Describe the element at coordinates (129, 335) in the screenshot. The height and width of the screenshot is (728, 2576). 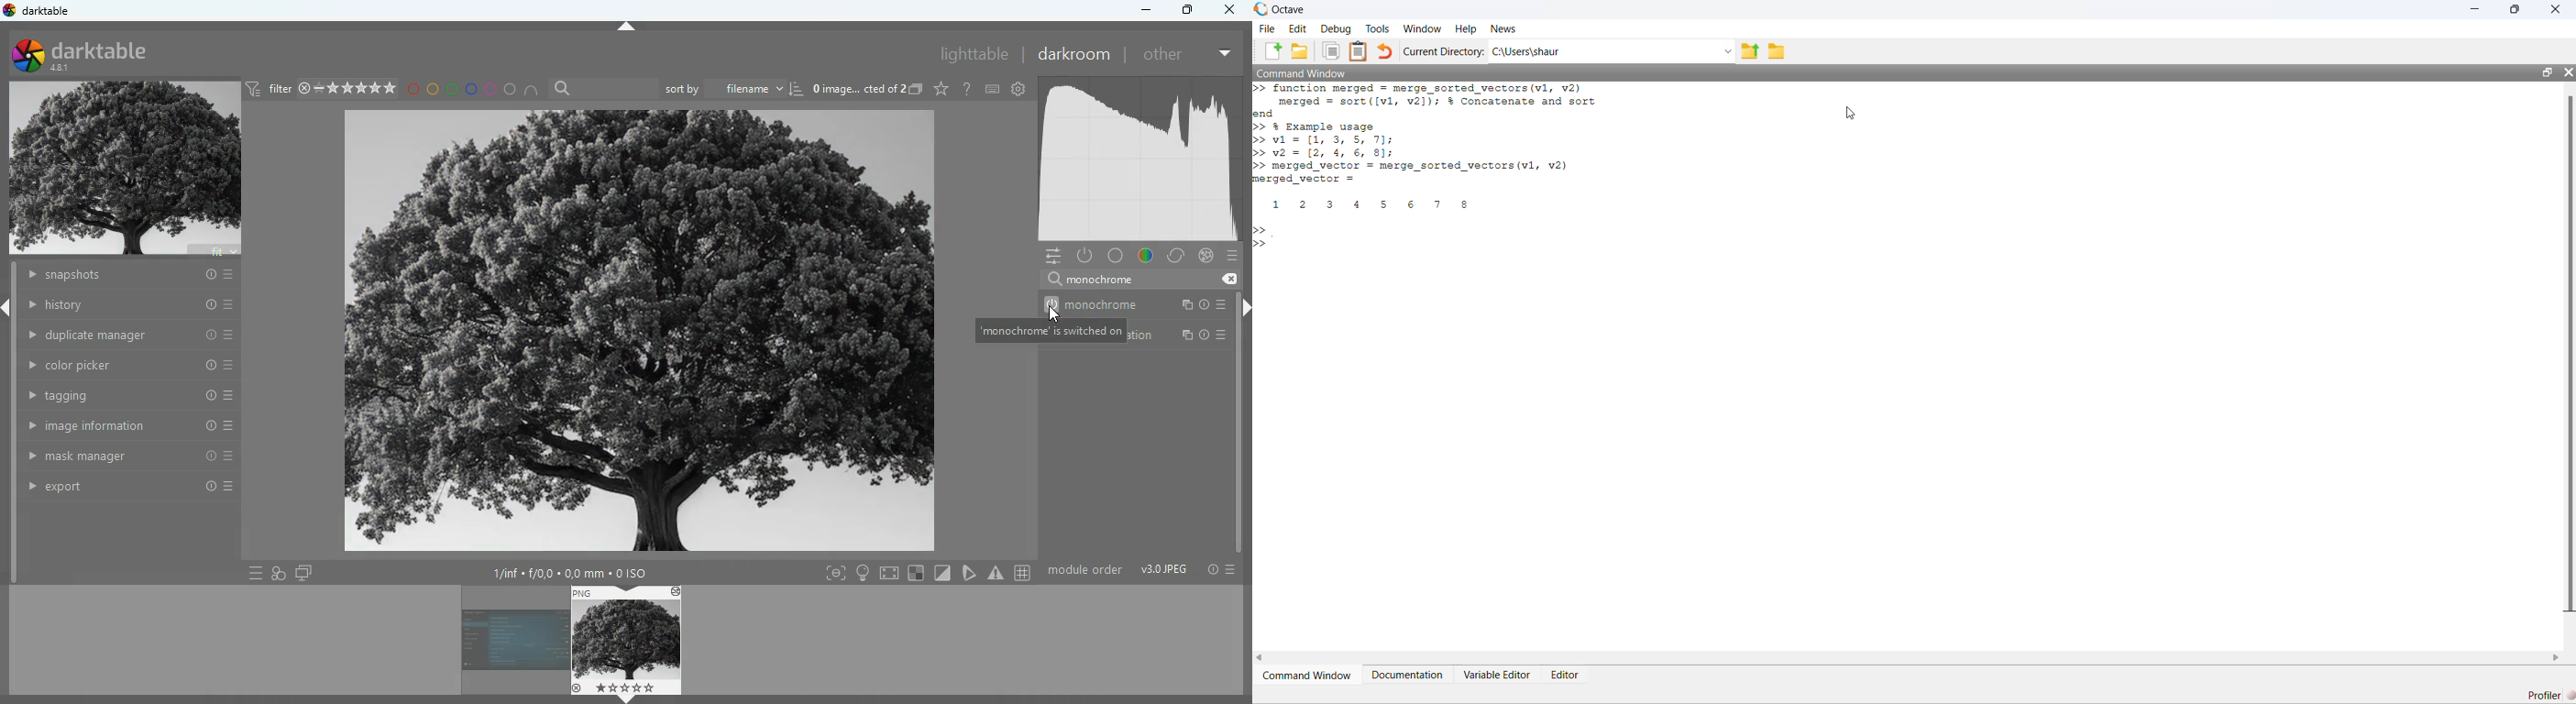
I see `duplicate manager` at that location.